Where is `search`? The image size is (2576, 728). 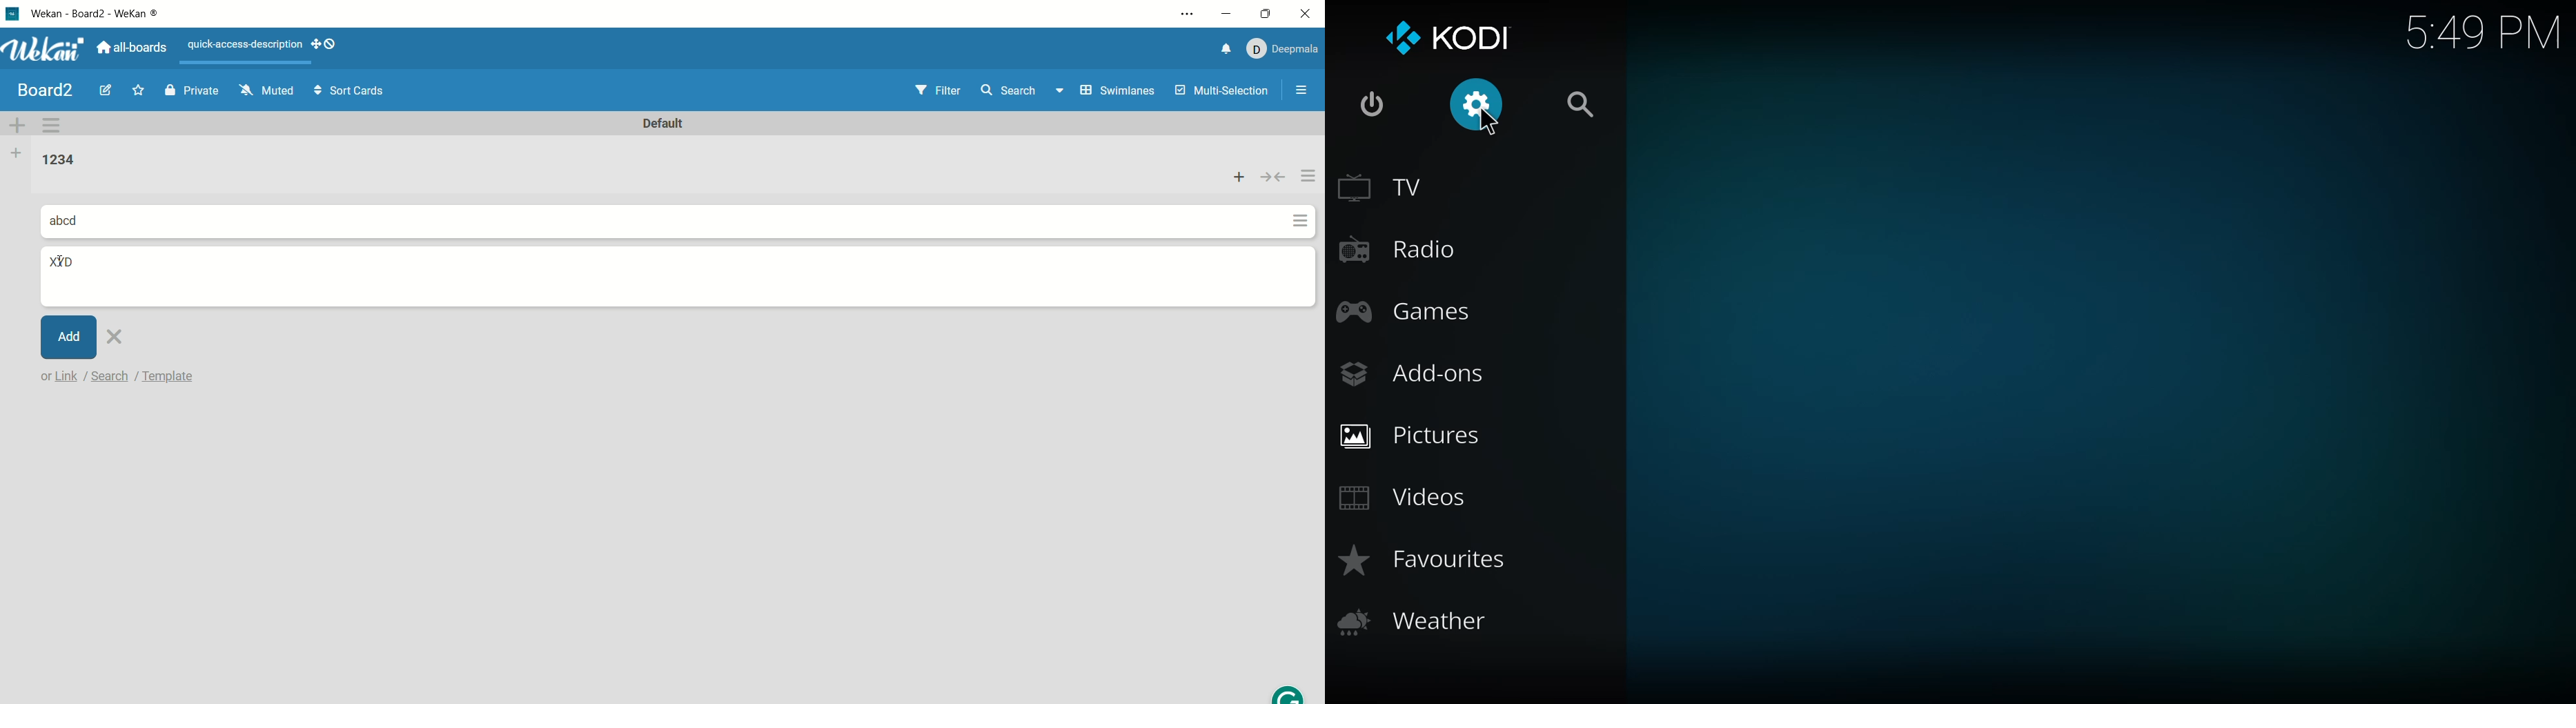 search is located at coordinates (1025, 88).